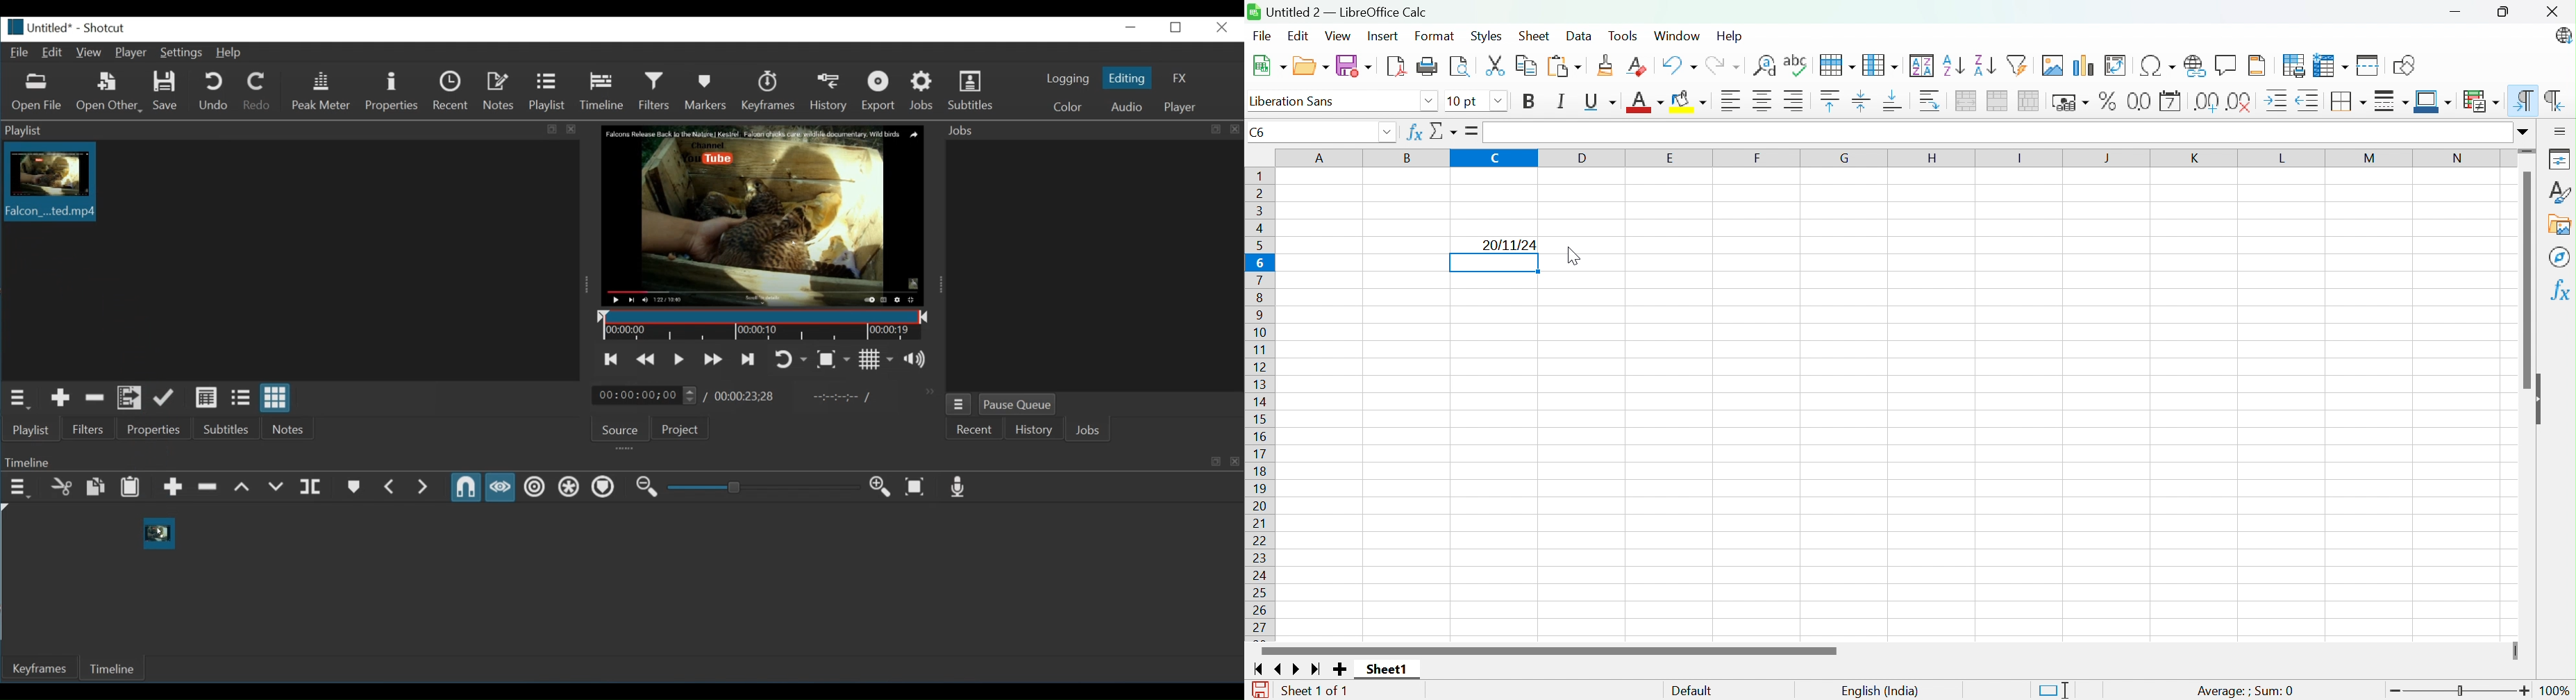  I want to click on Help, so click(230, 54).